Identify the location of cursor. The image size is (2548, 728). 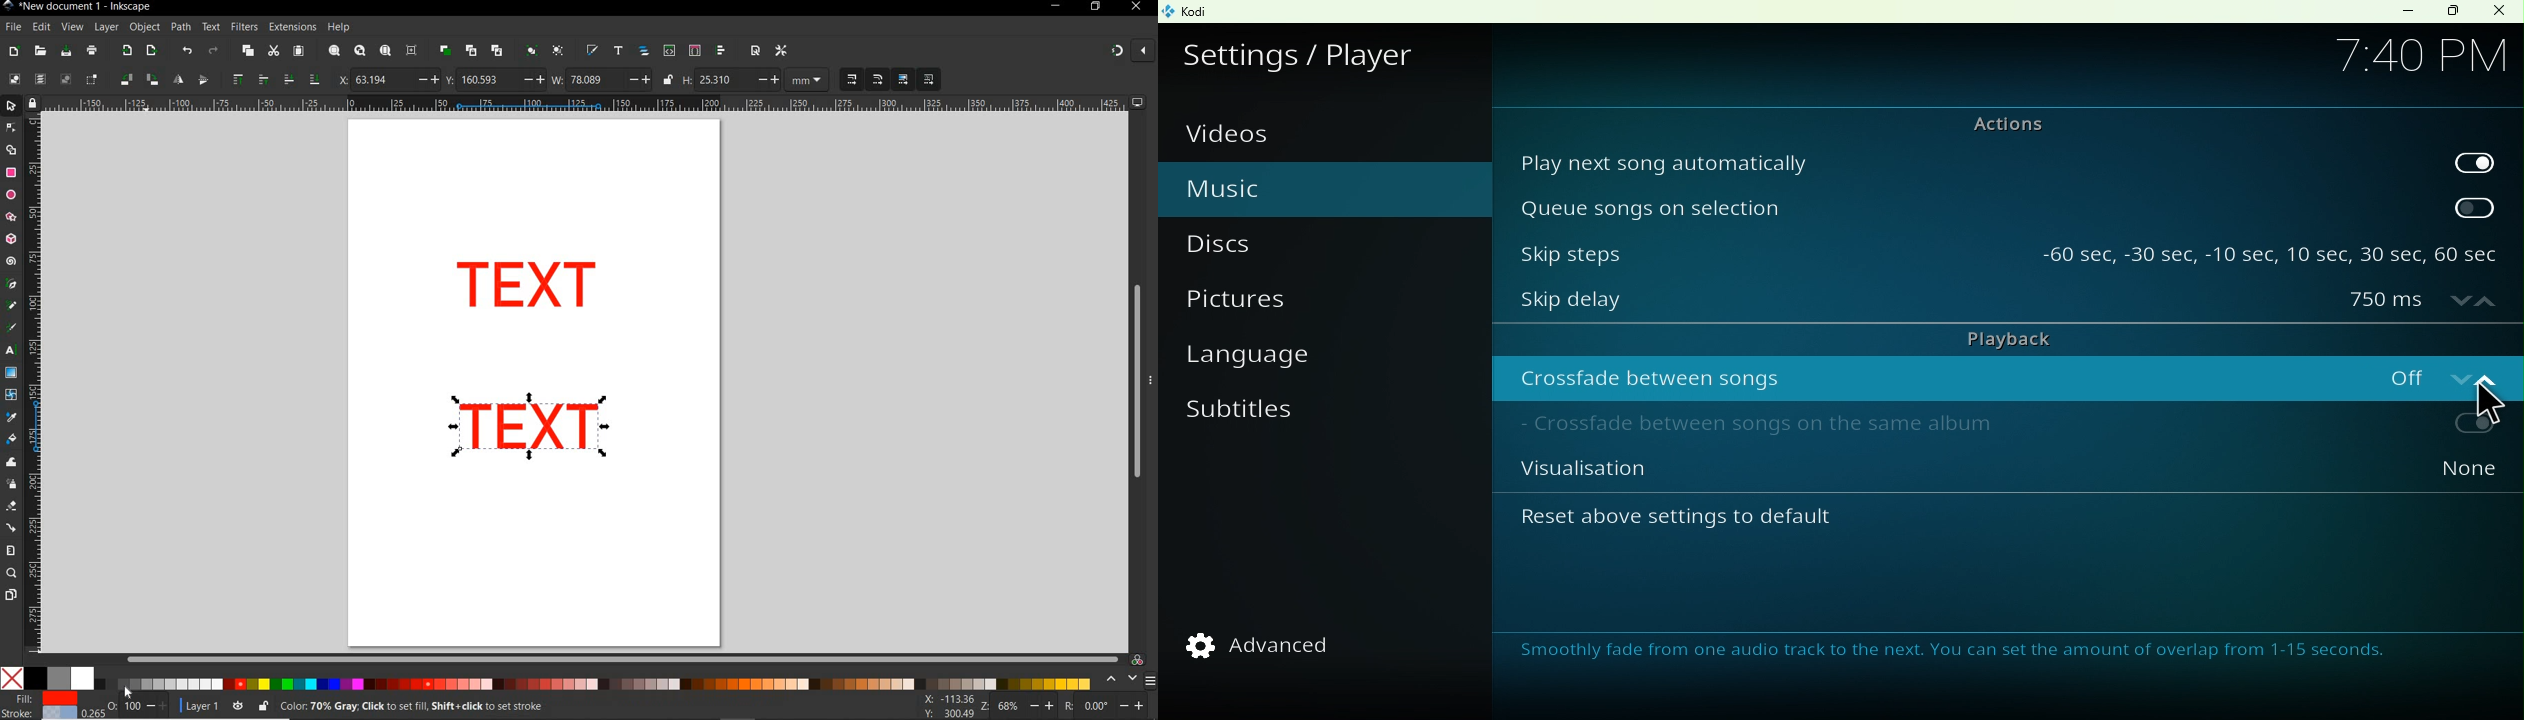
(2492, 403).